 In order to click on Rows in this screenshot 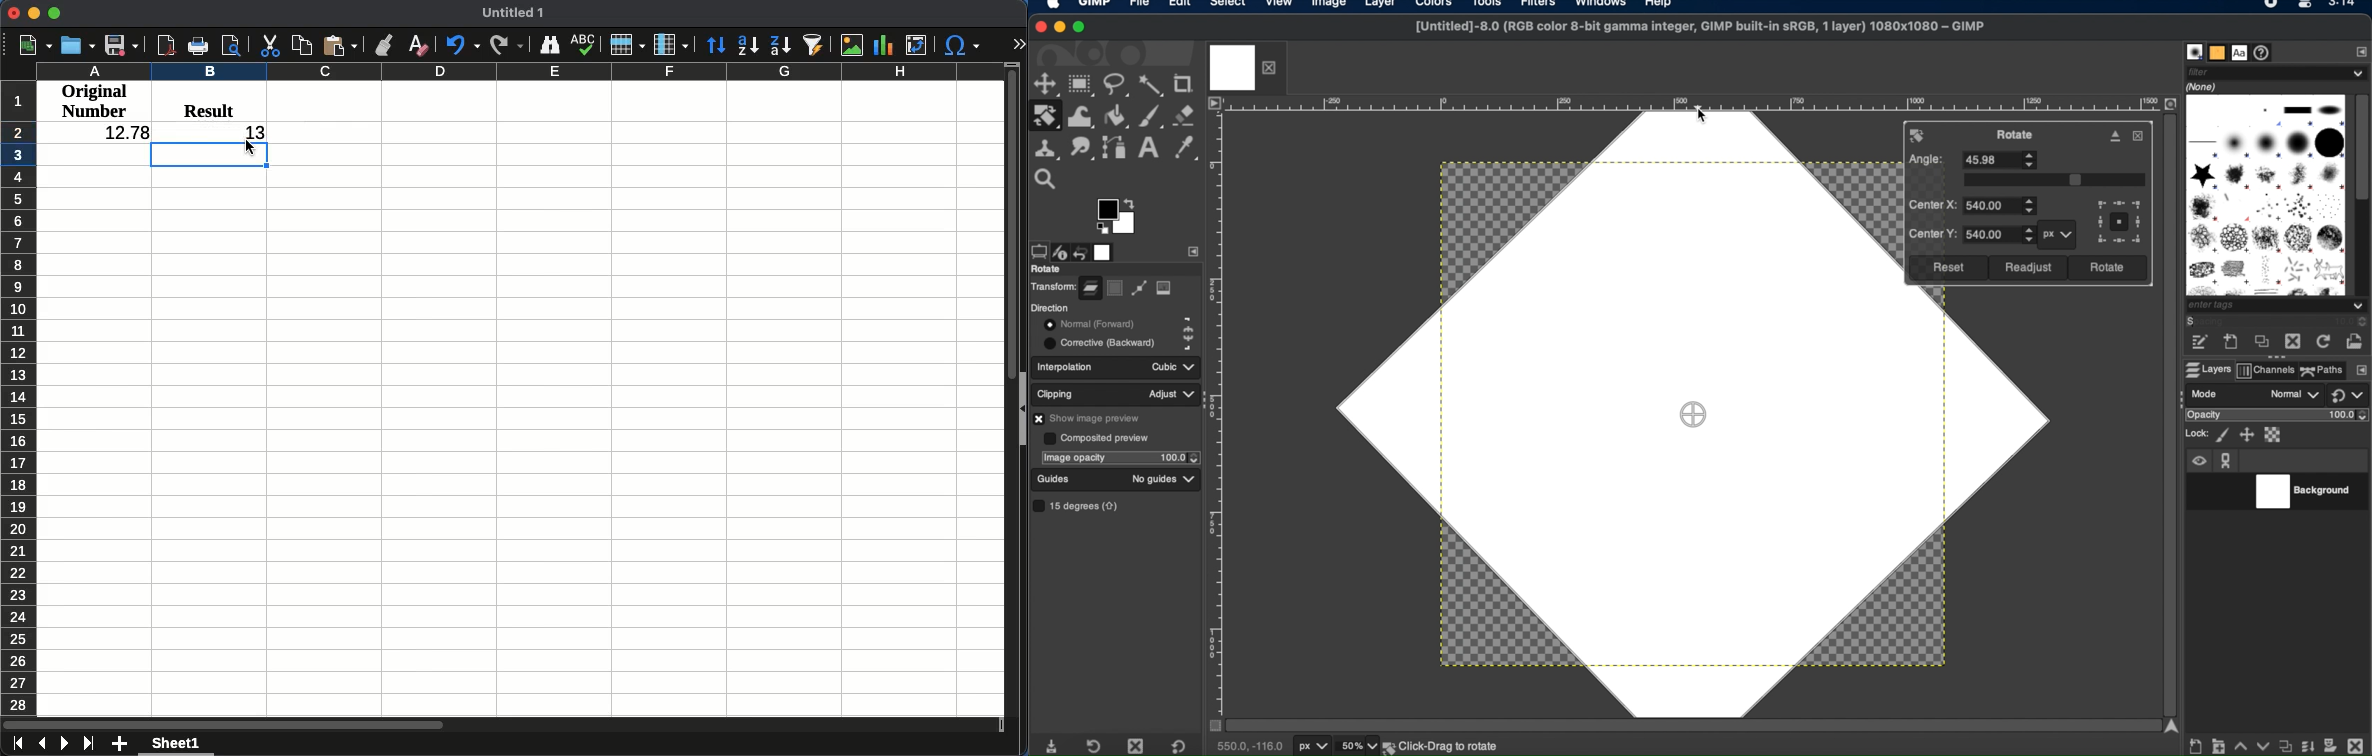, I will do `click(627, 44)`.